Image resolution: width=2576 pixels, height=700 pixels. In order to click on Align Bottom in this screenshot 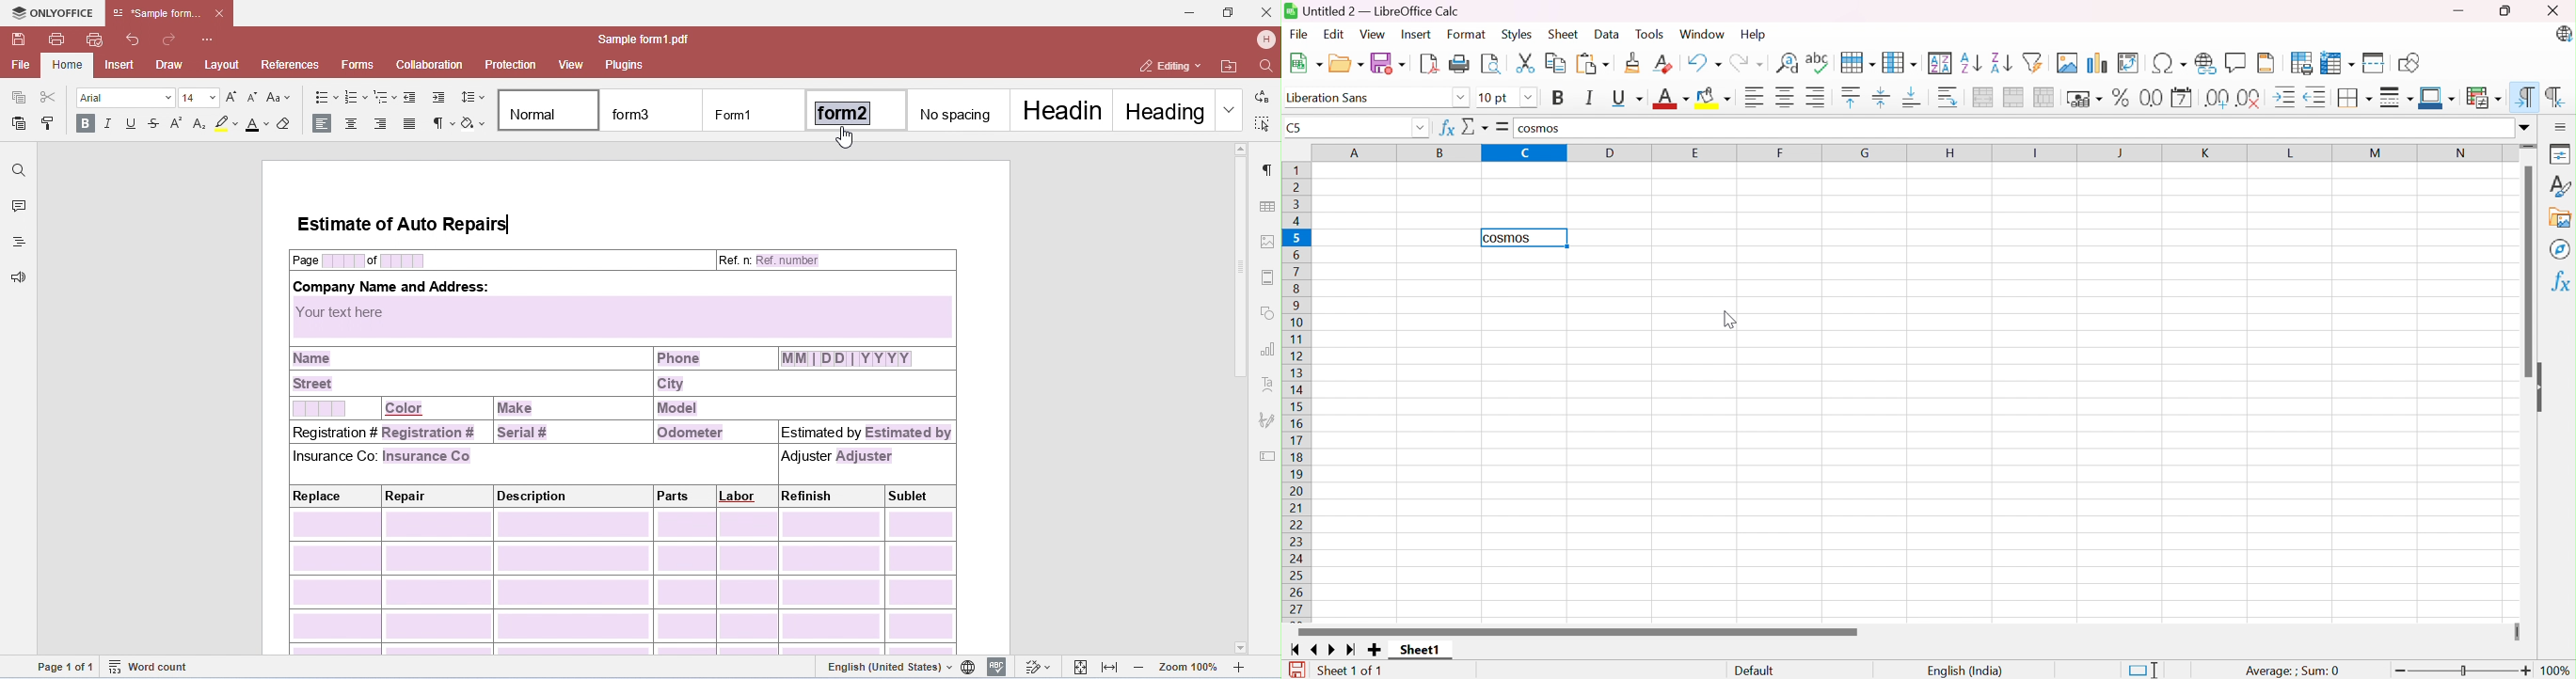, I will do `click(1915, 99)`.